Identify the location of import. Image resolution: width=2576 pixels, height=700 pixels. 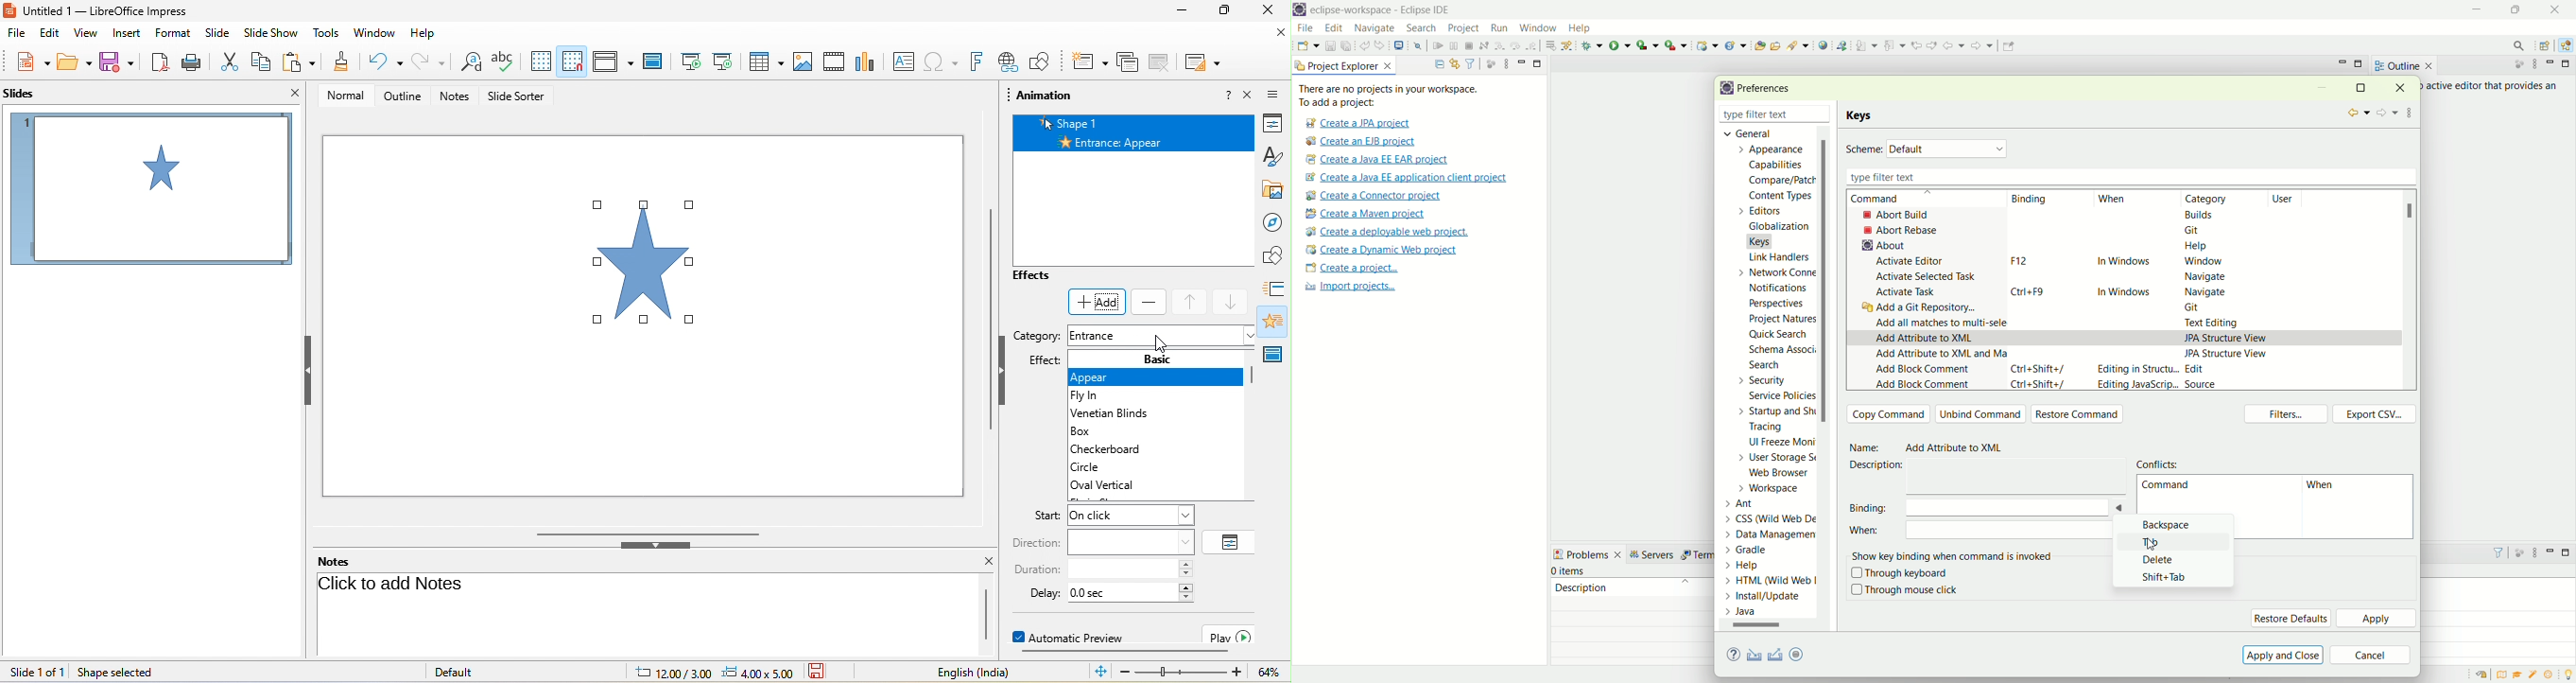
(1752, 656).